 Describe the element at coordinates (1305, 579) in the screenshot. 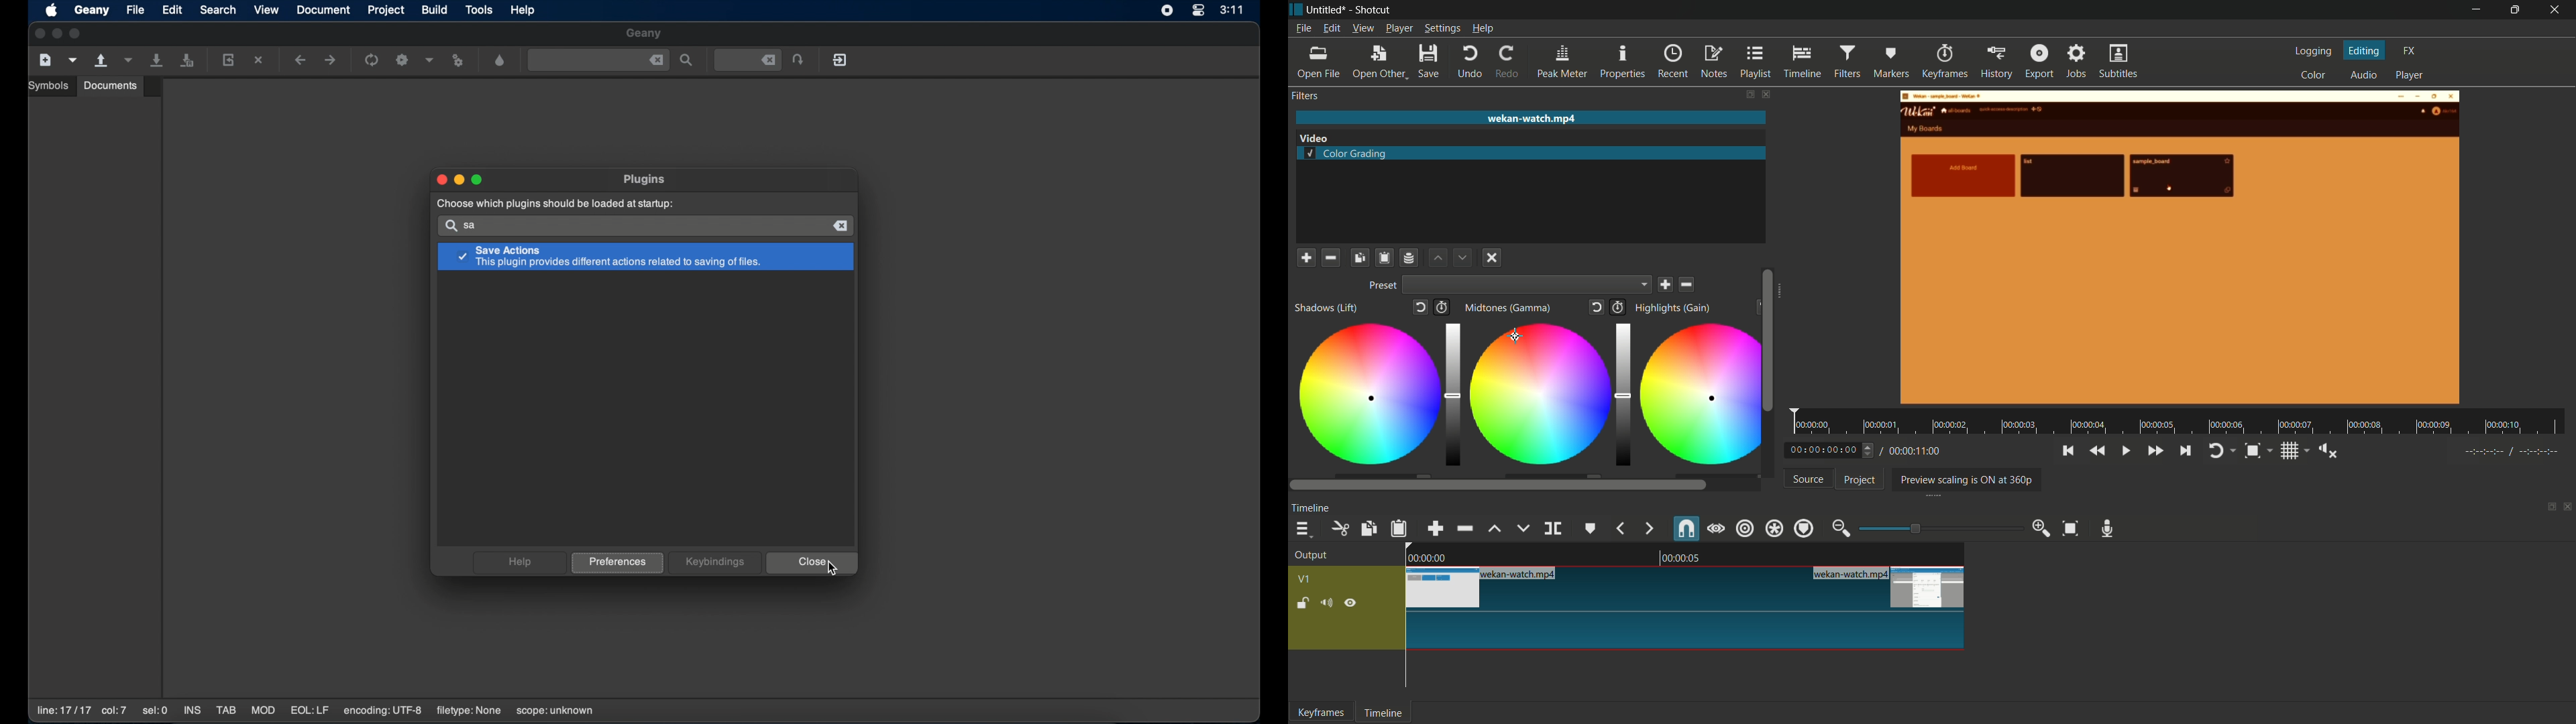

I see `v1` at that location.